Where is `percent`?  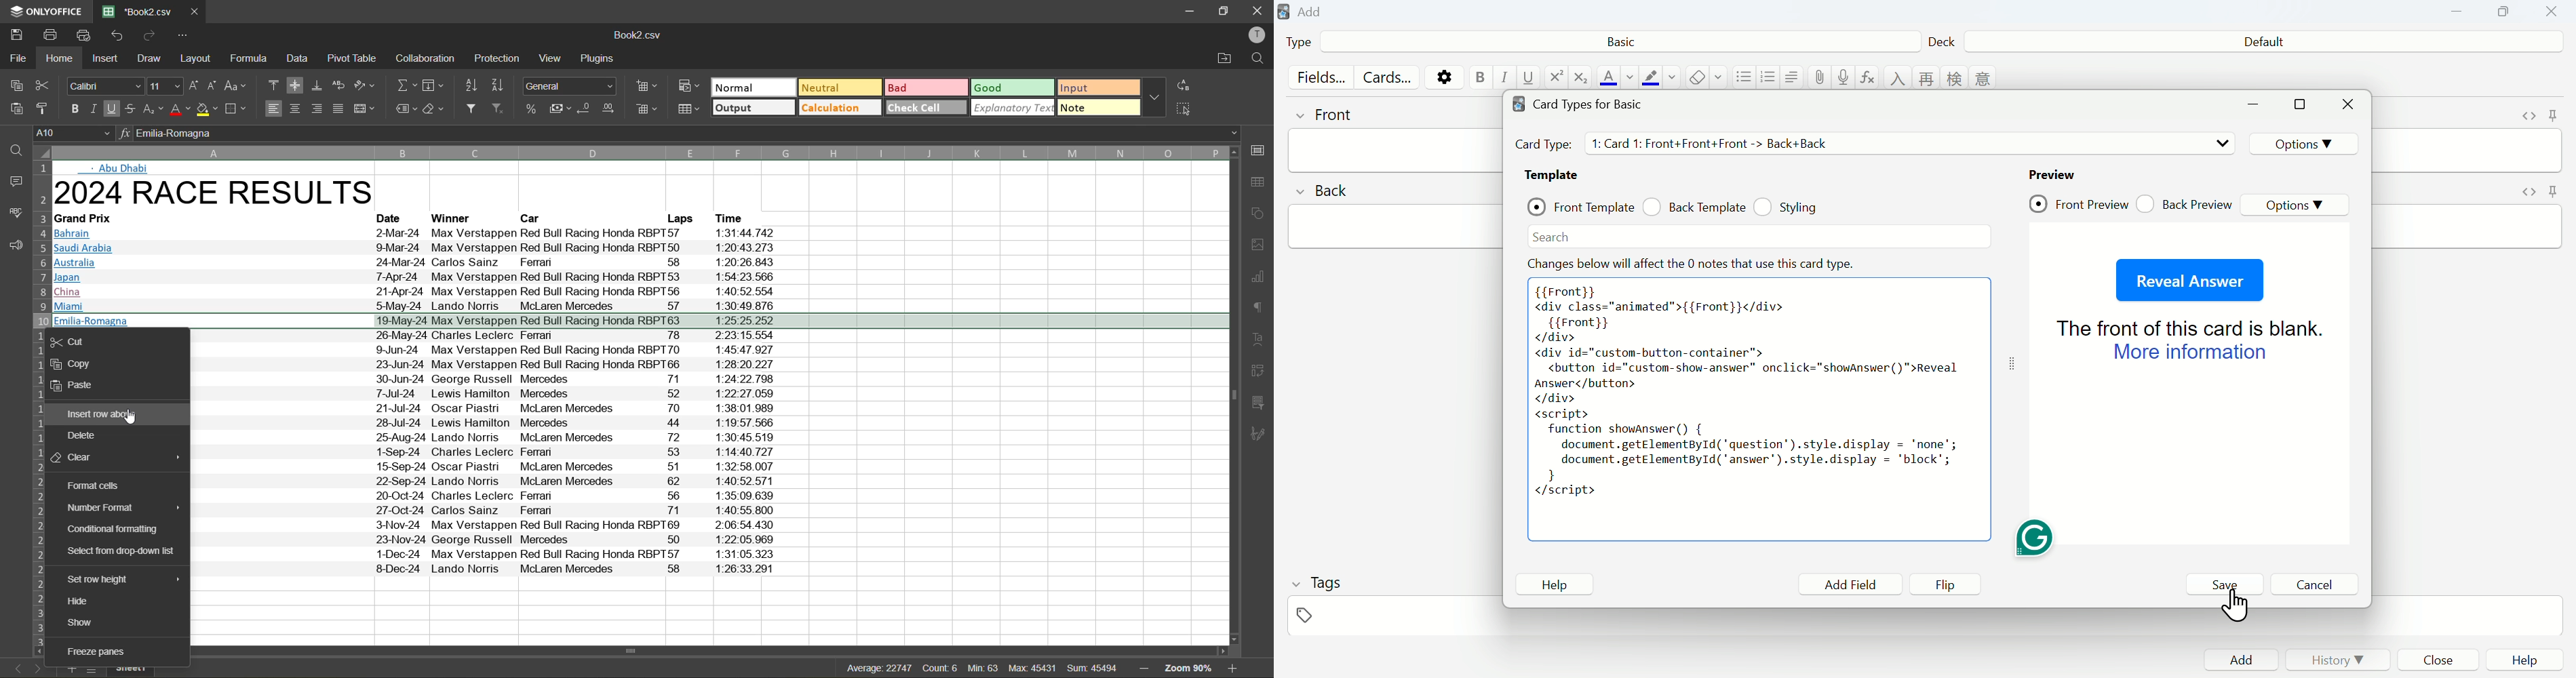
percent is located at coordinates (534, 110).